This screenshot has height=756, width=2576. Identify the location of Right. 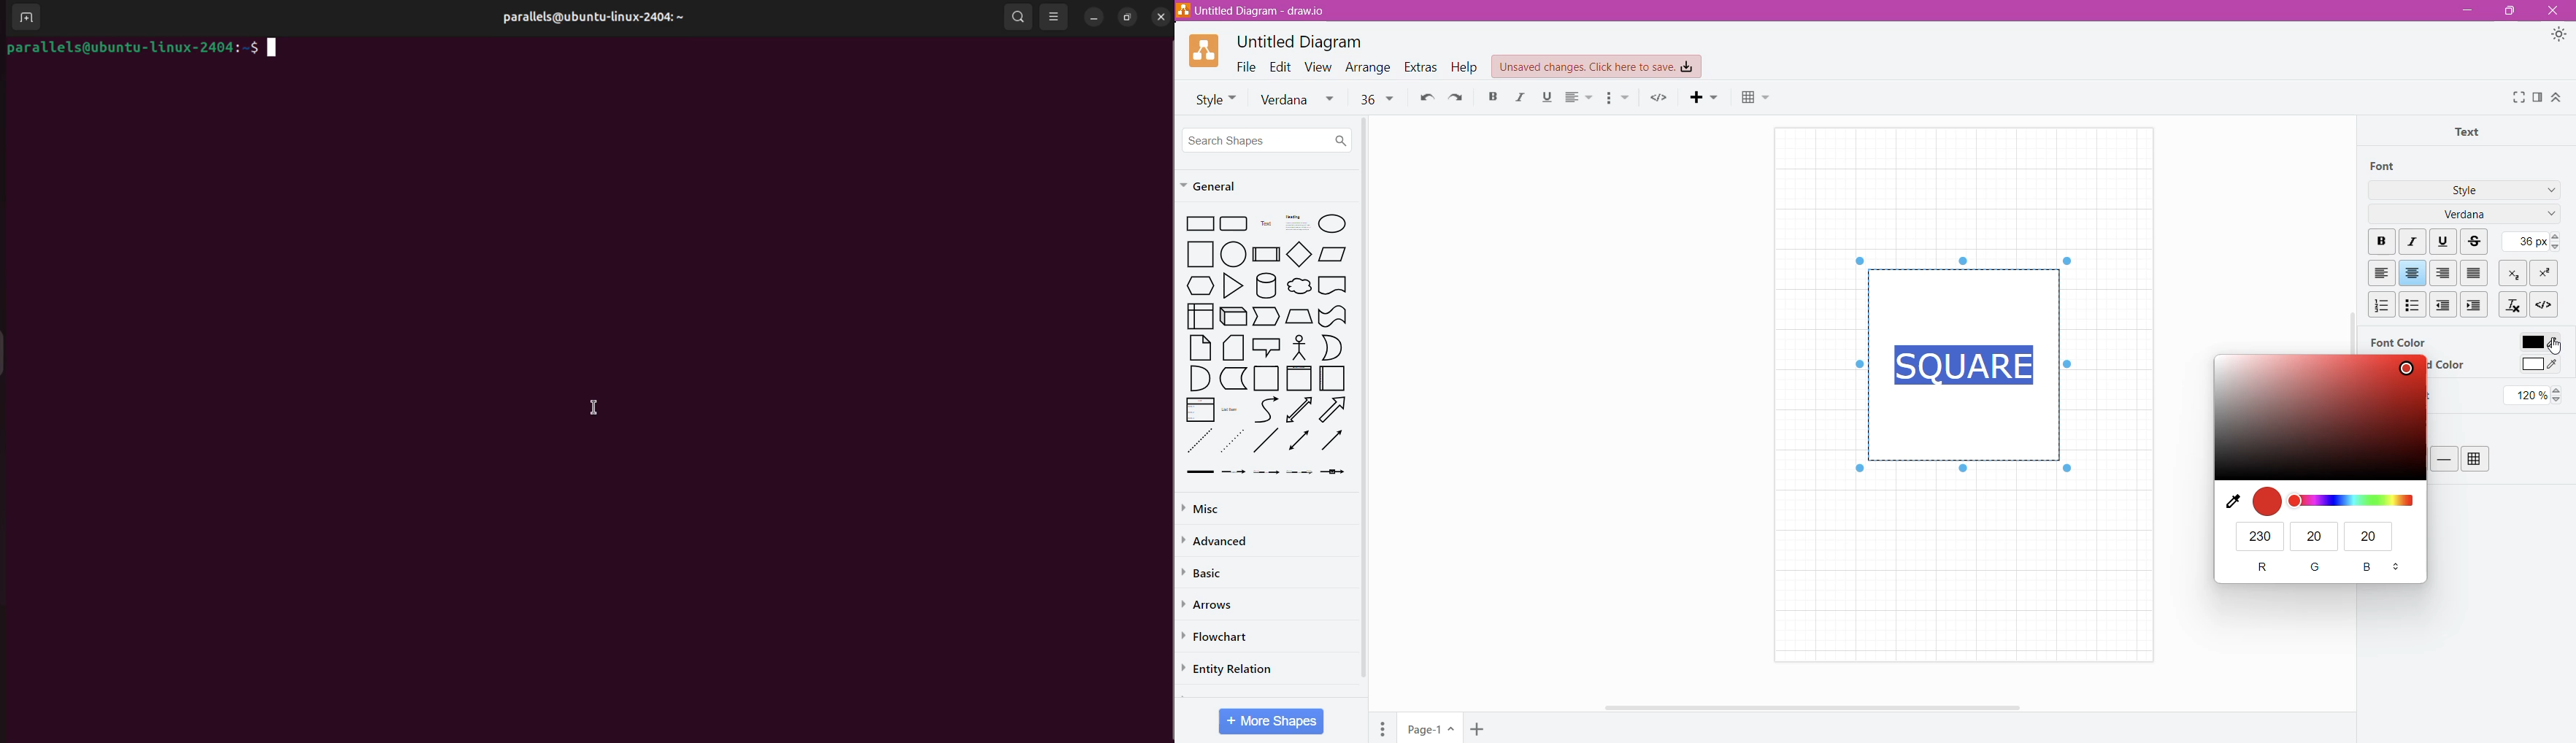
(2445, 273).